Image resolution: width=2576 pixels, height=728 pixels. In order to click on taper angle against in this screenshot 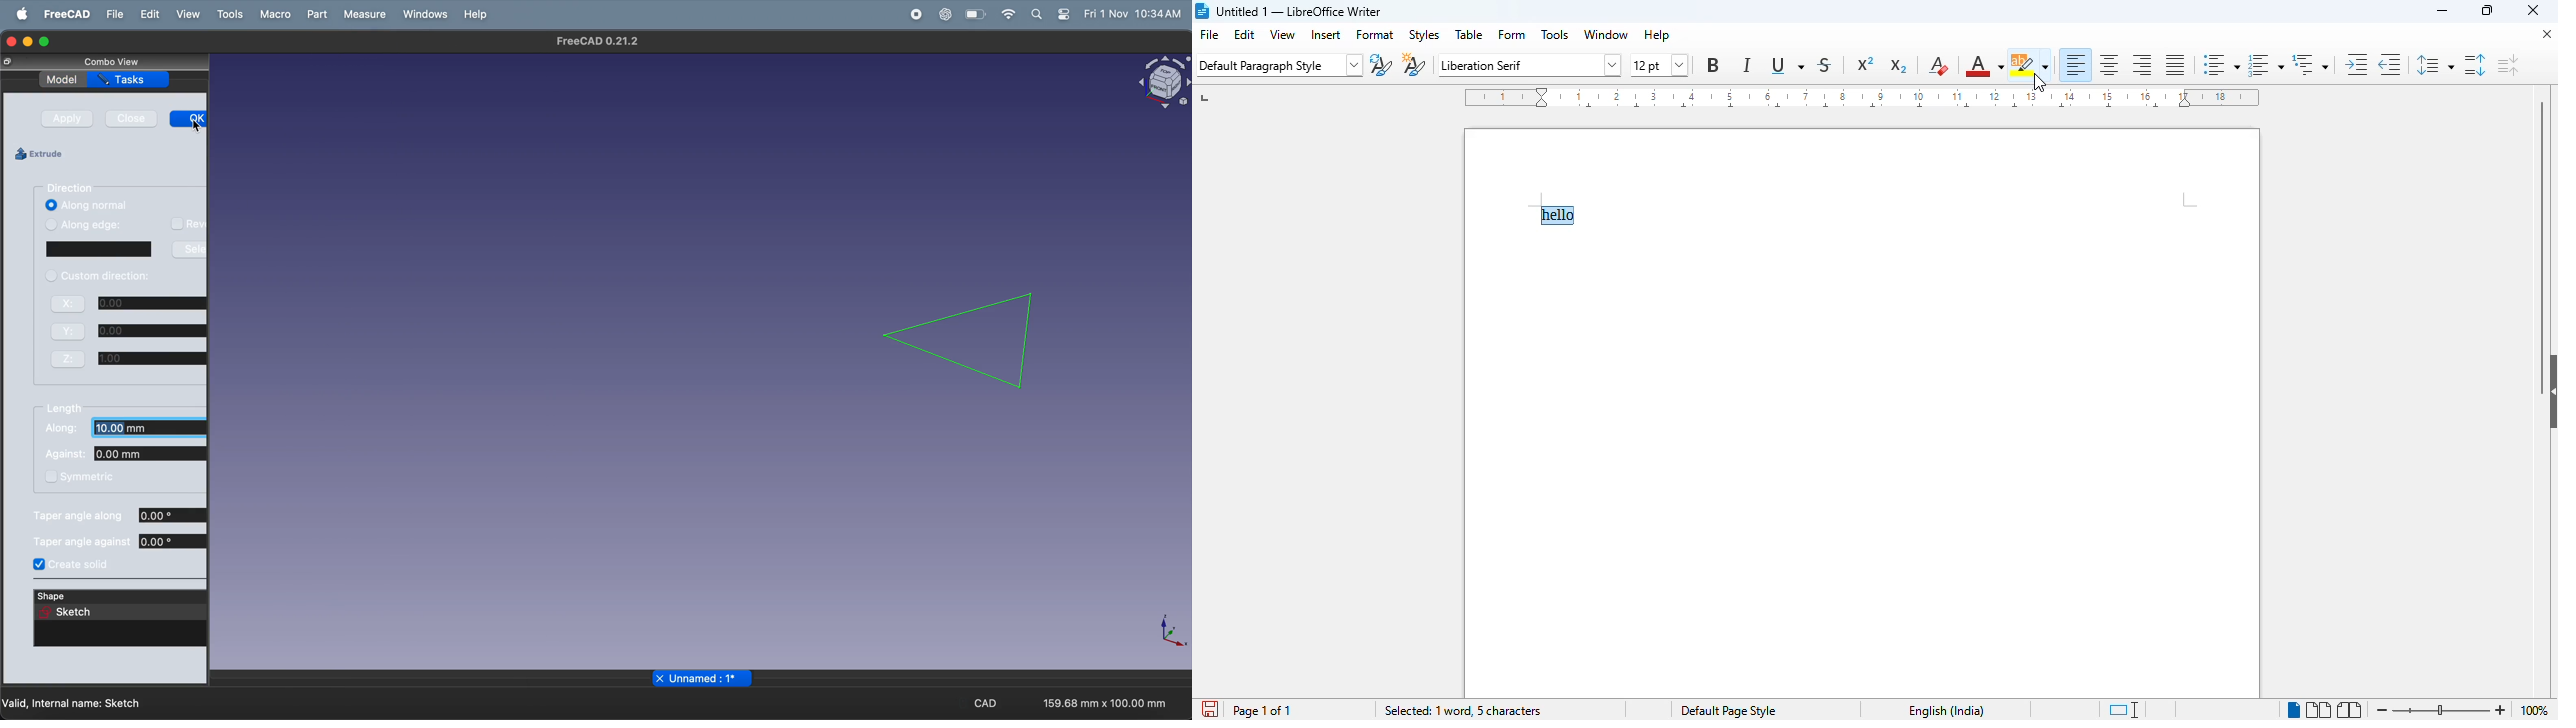, I will do `click(172, 541)`.